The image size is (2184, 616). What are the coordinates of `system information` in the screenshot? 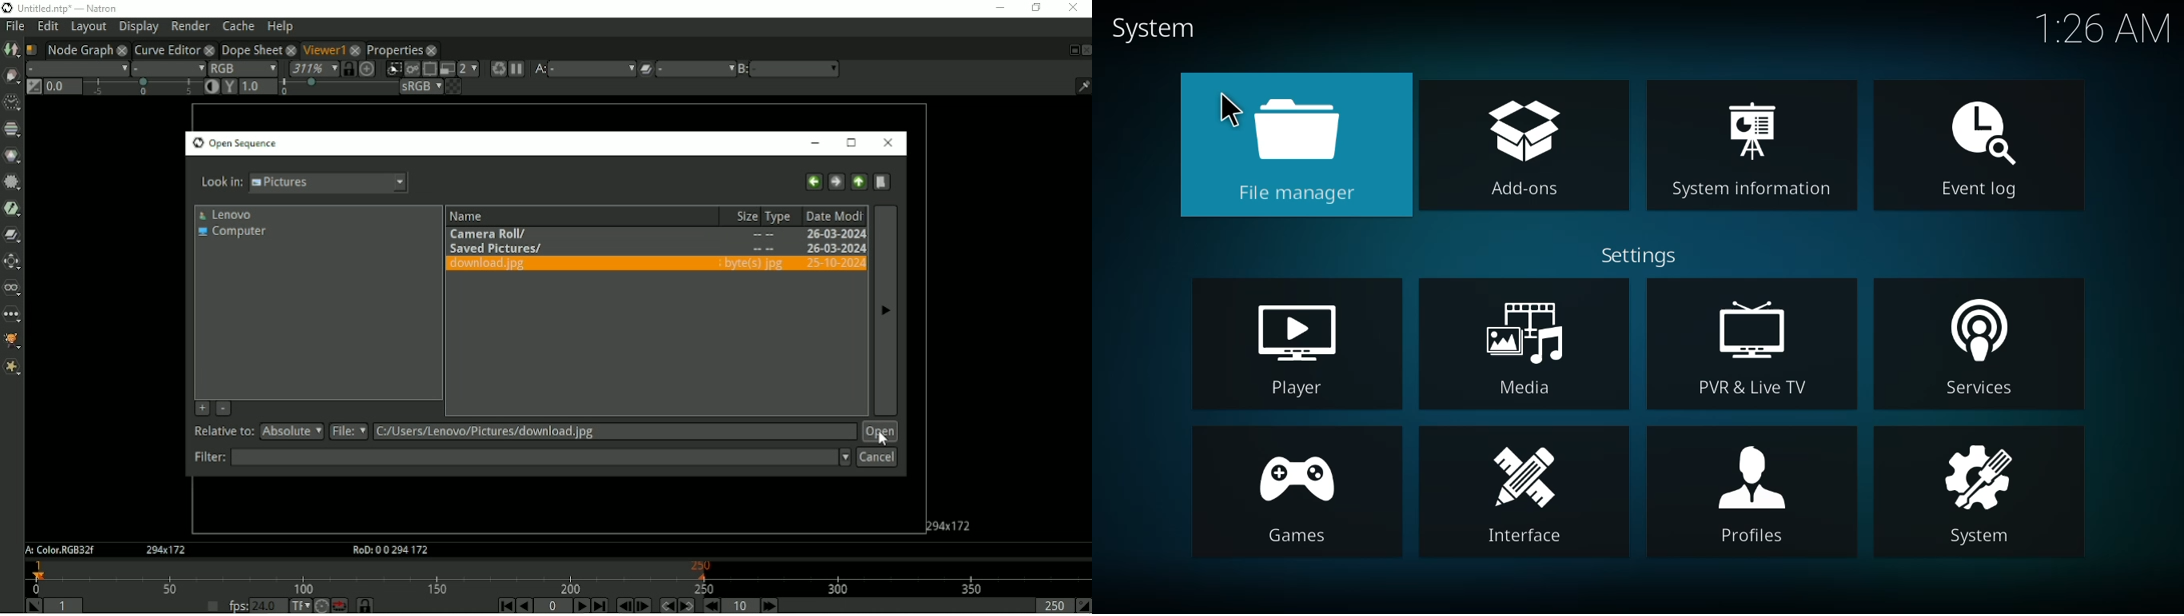 It's located at (1750, 149).